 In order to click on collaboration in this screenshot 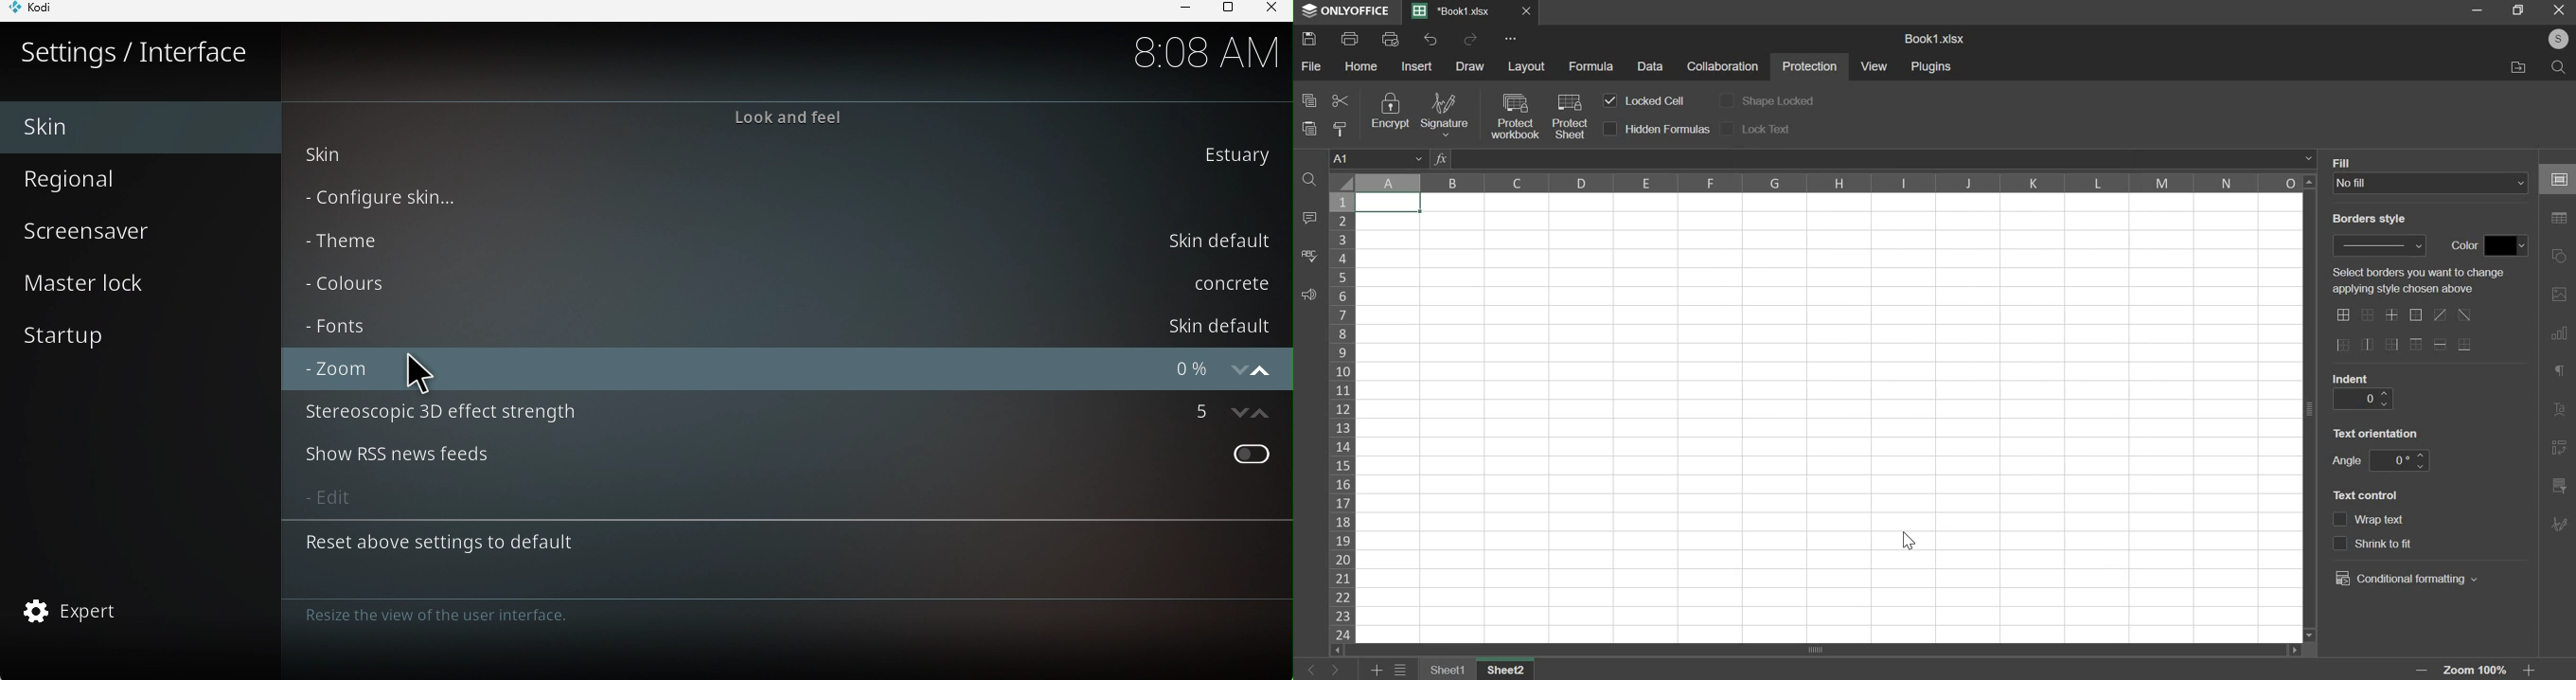, I will do `click(1724, 67)`.